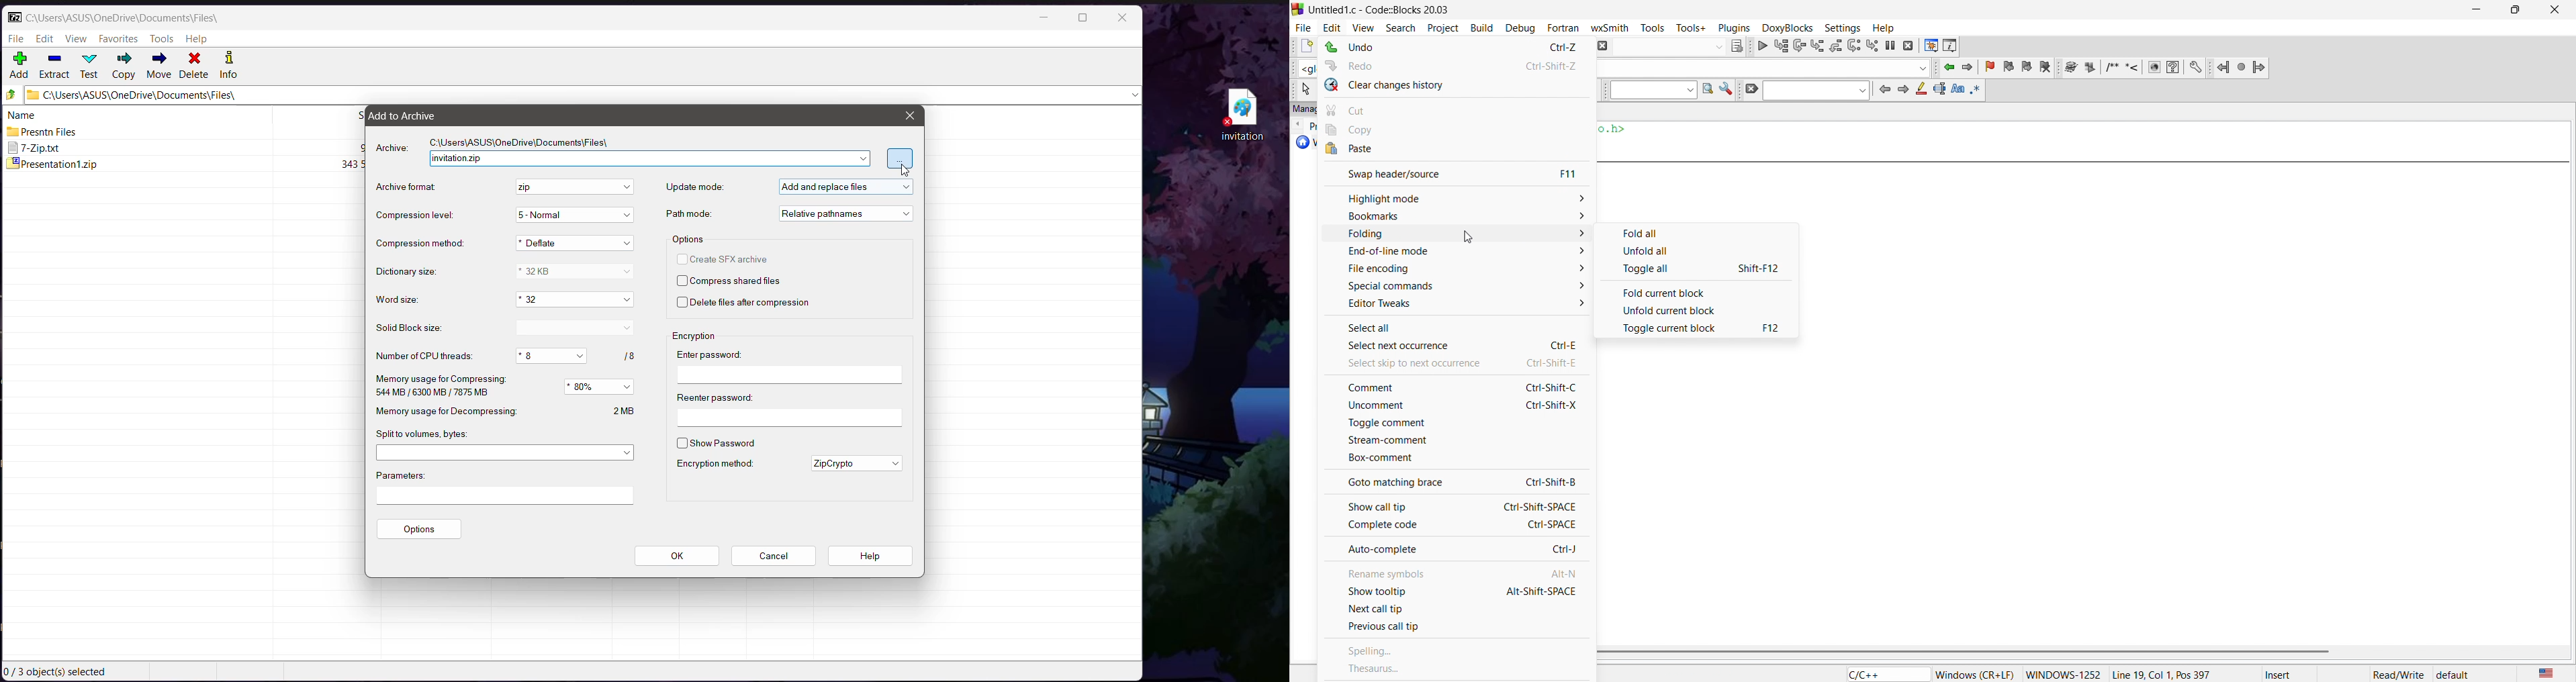 The height and width of the screenshot is (700, 2576). I want to click on inputbox, so click(1815, 90).